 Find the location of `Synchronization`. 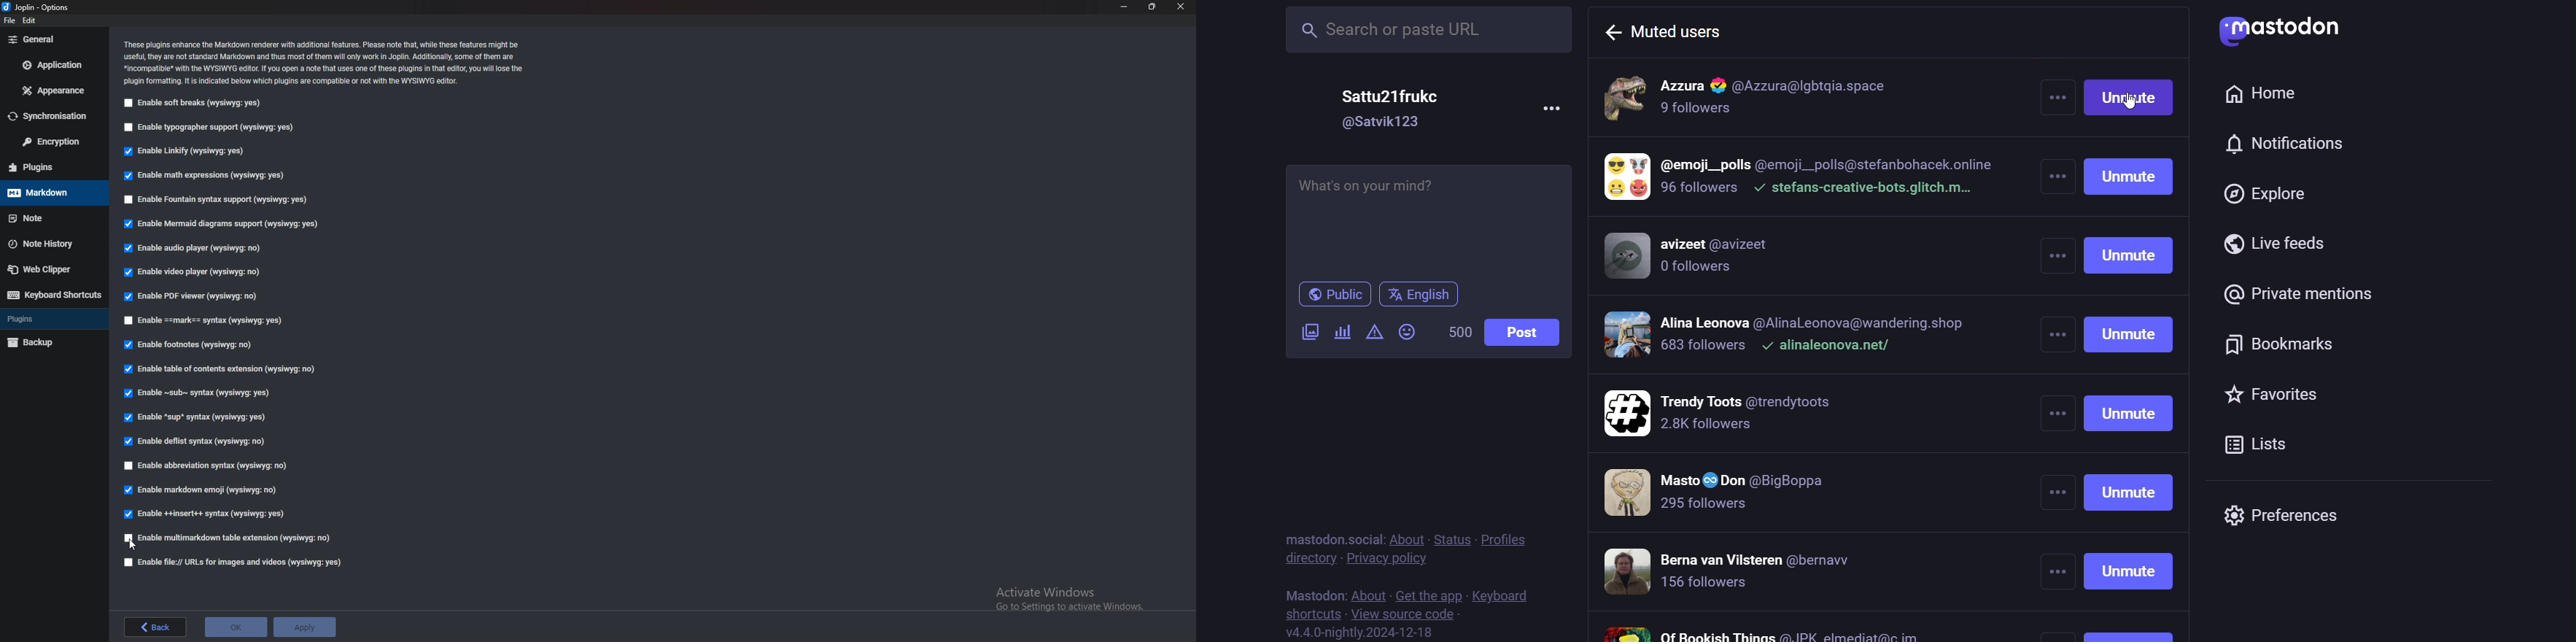

Synchronization is located at coordinates (50, 116).